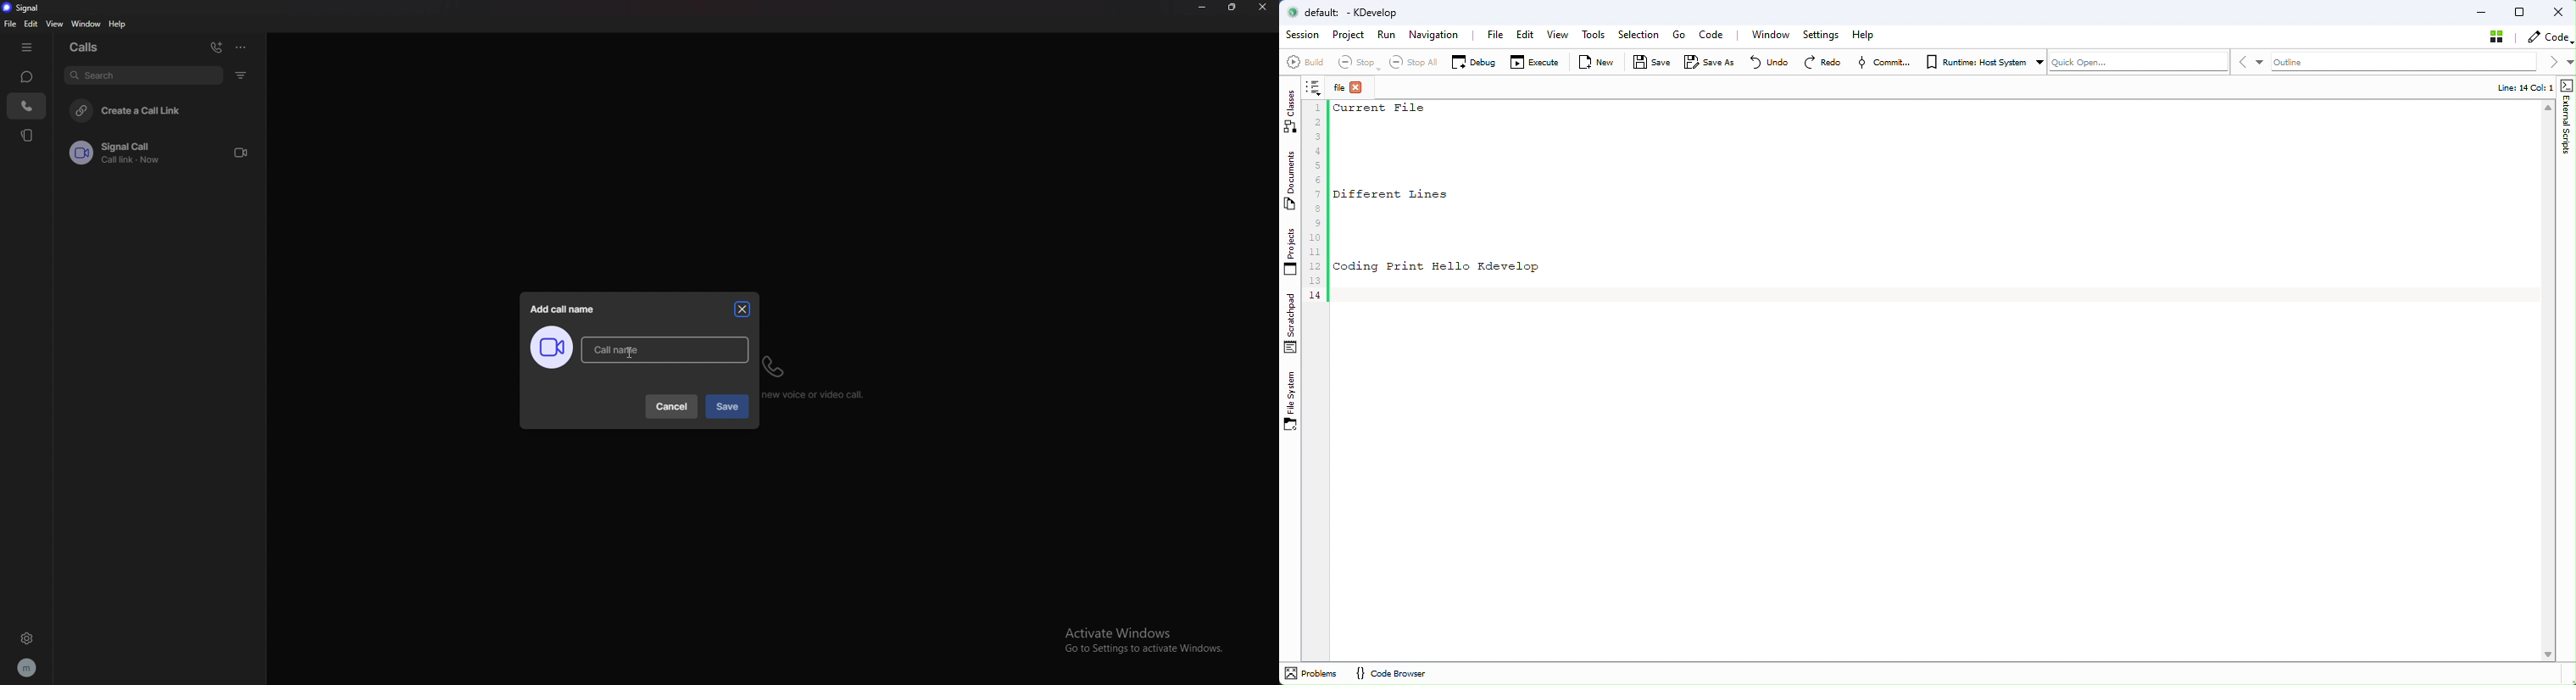  What do you see at coordinates (1437, 36) in the screenshot?
I see `Navigation` at bounding box center [1437, 36].